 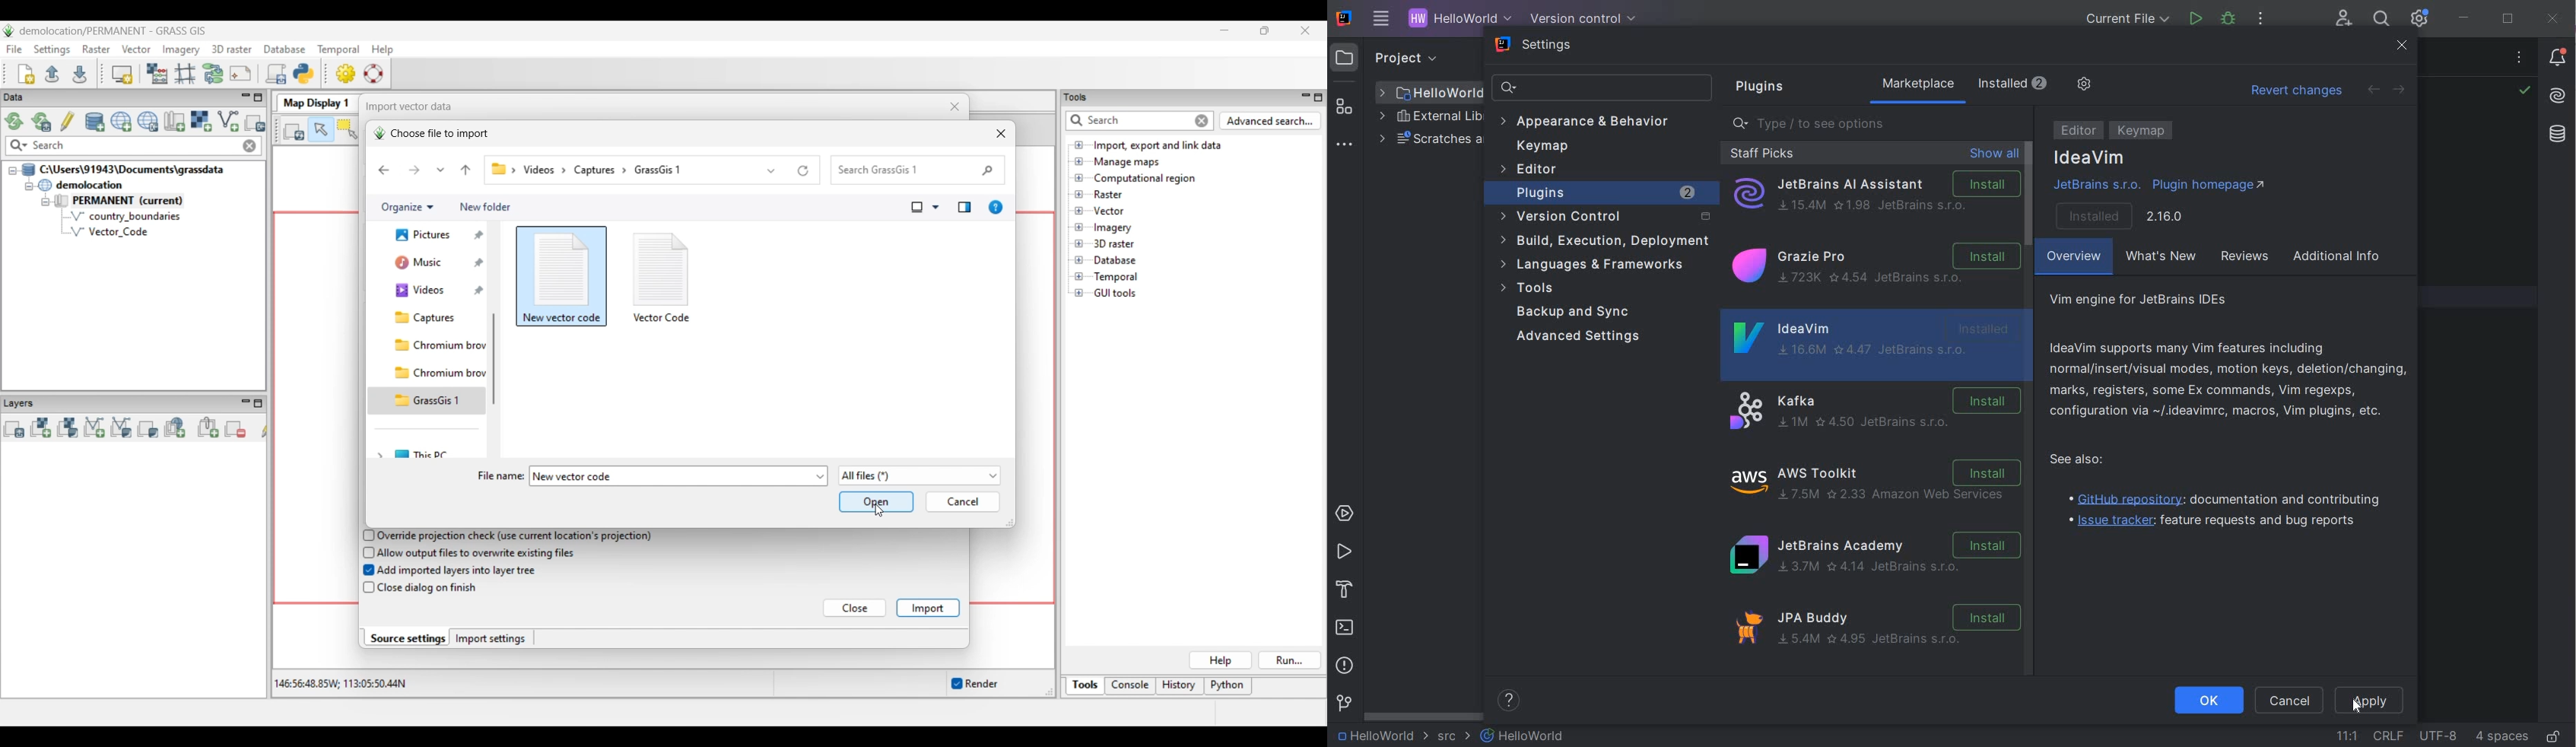 What do you see at coordinates (1523, 736) in the screenshot?
I see `FILE NAME` at bounding box center [1523, 736].